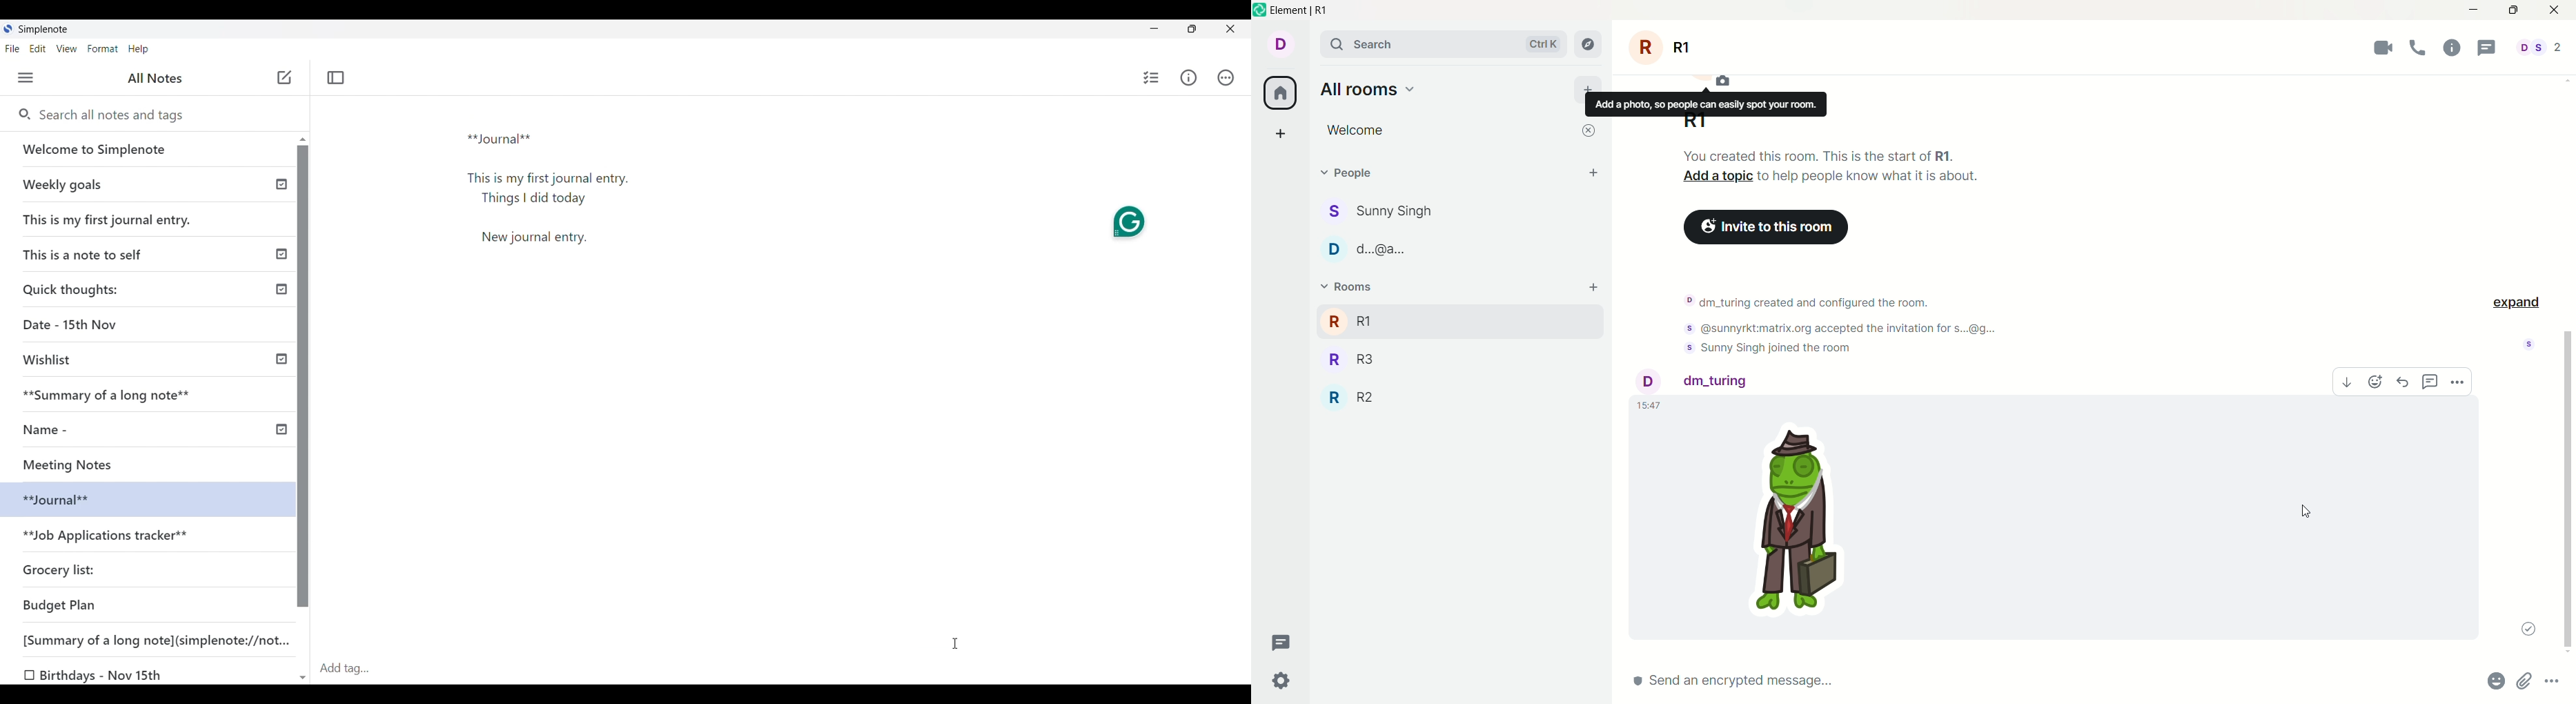 The height and width of the screenshot is (728, 2576). Describe the element at coordinates (2430, 382) in the screenshot. I see `threads` at that location.